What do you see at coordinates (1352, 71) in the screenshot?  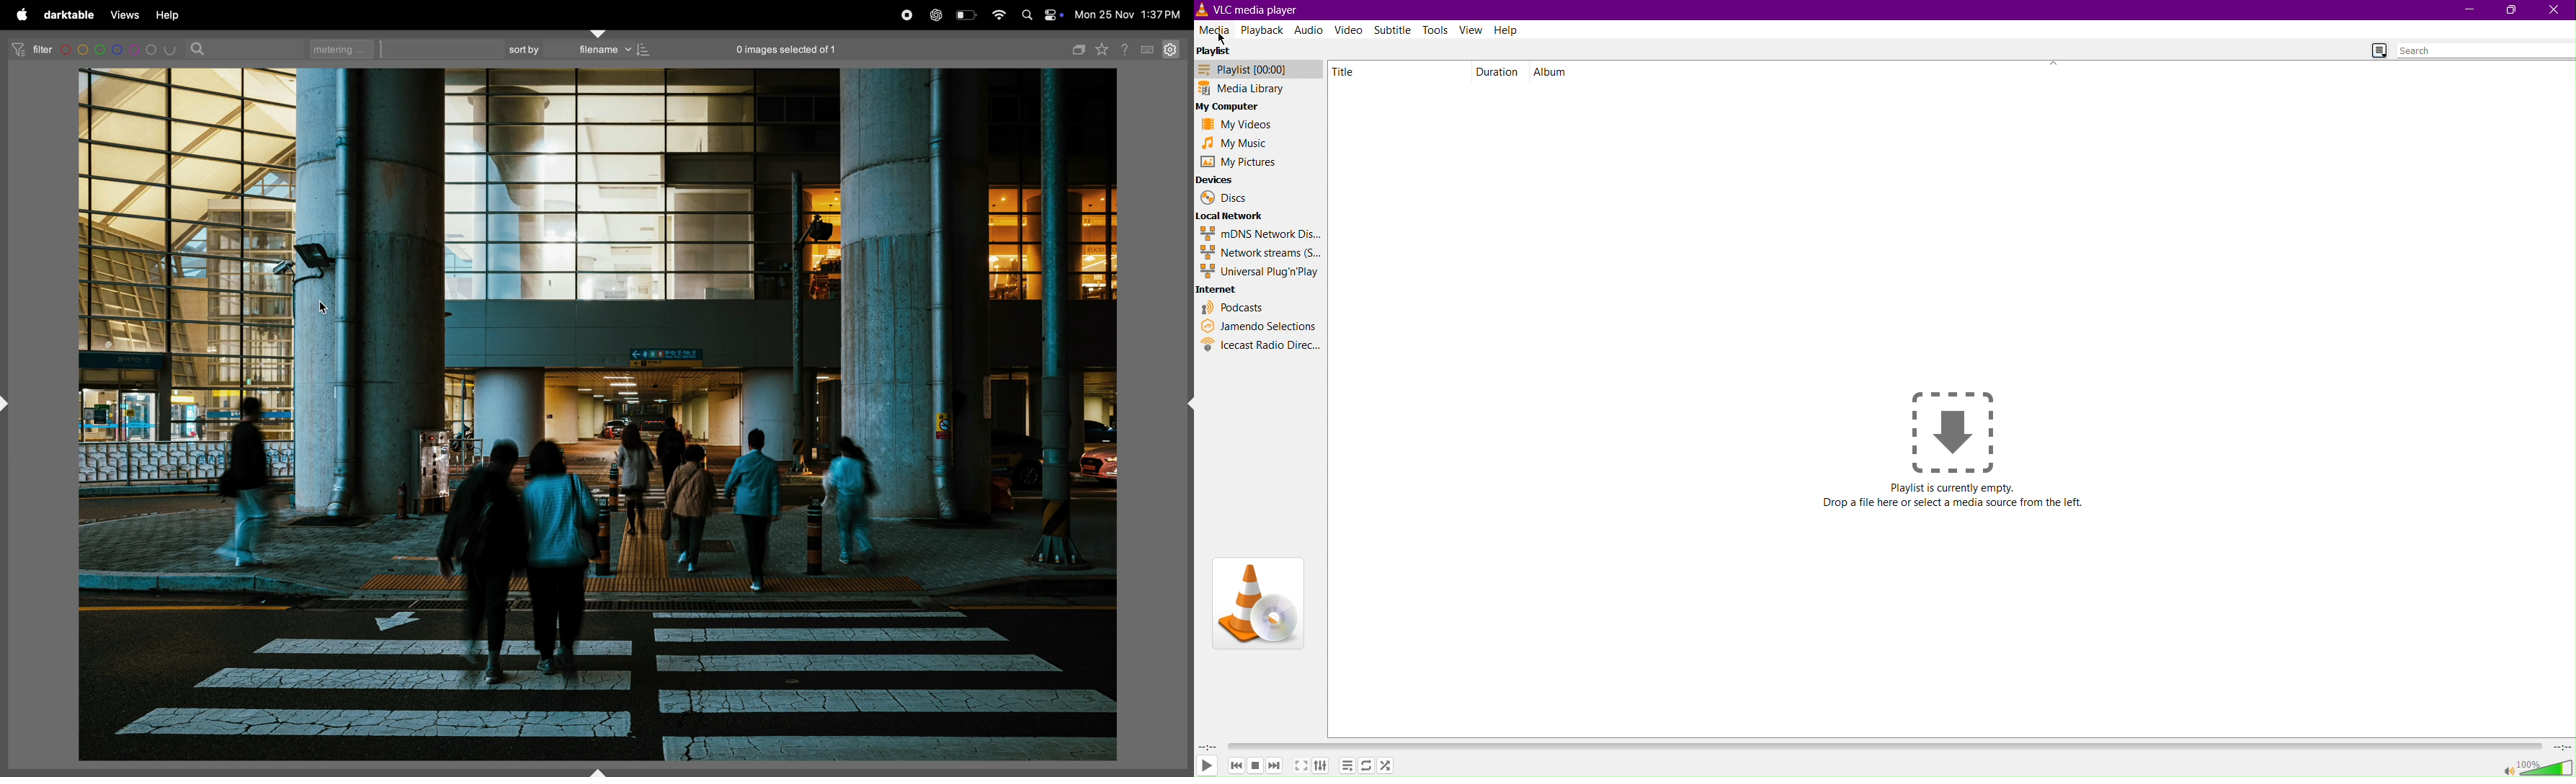 I see `Title` at bounding box center [1352, 71].